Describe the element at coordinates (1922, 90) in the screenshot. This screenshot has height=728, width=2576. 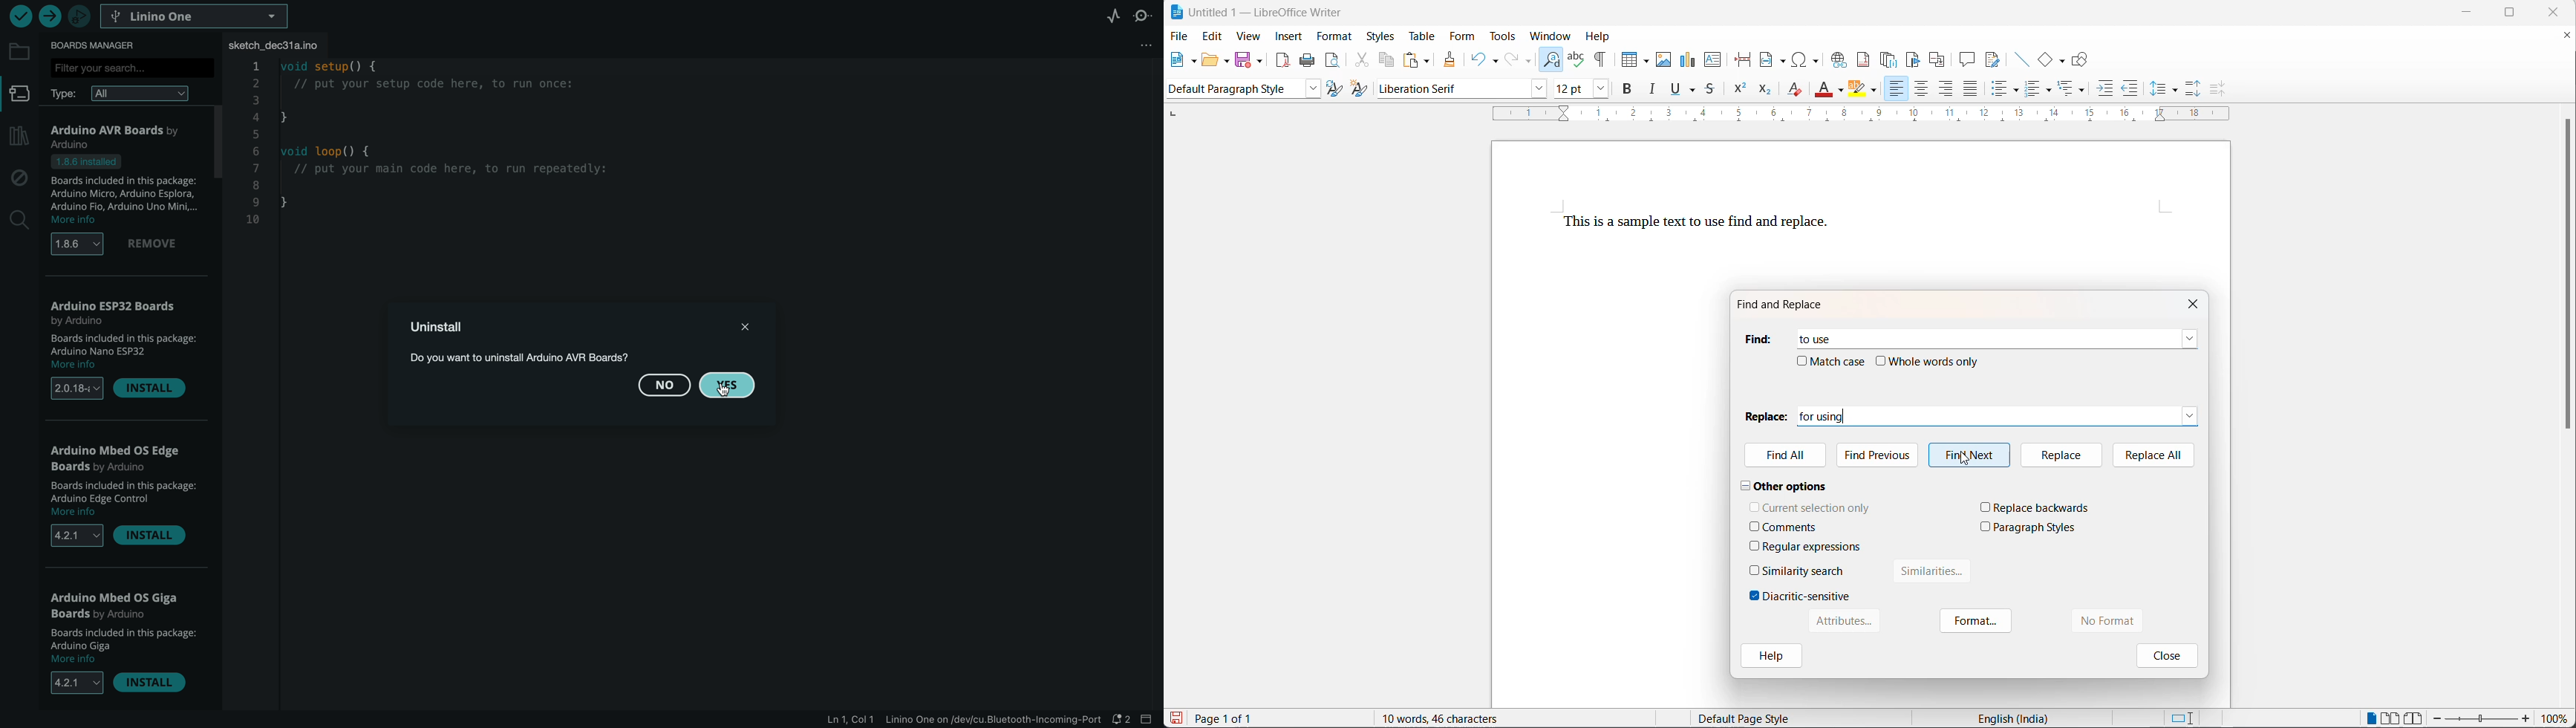
I see `text align center` at that location.